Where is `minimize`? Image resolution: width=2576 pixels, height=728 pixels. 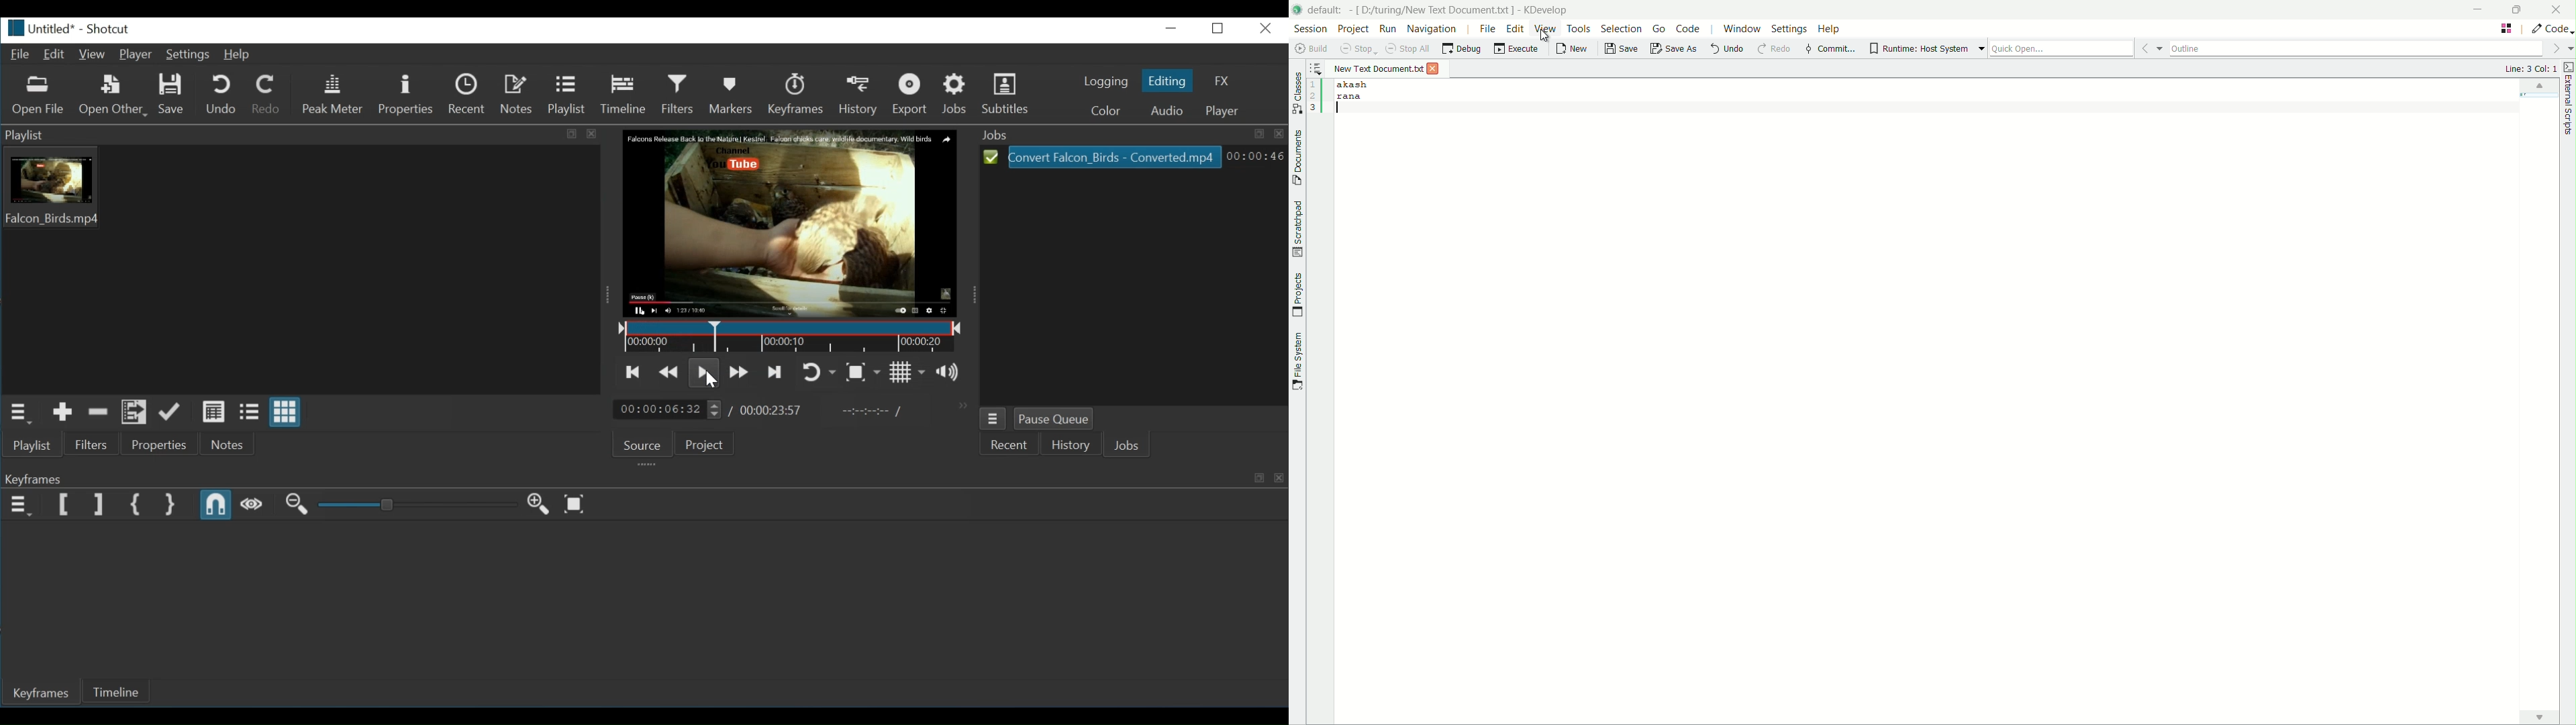
minimize is located at coordinates (1171, 28).